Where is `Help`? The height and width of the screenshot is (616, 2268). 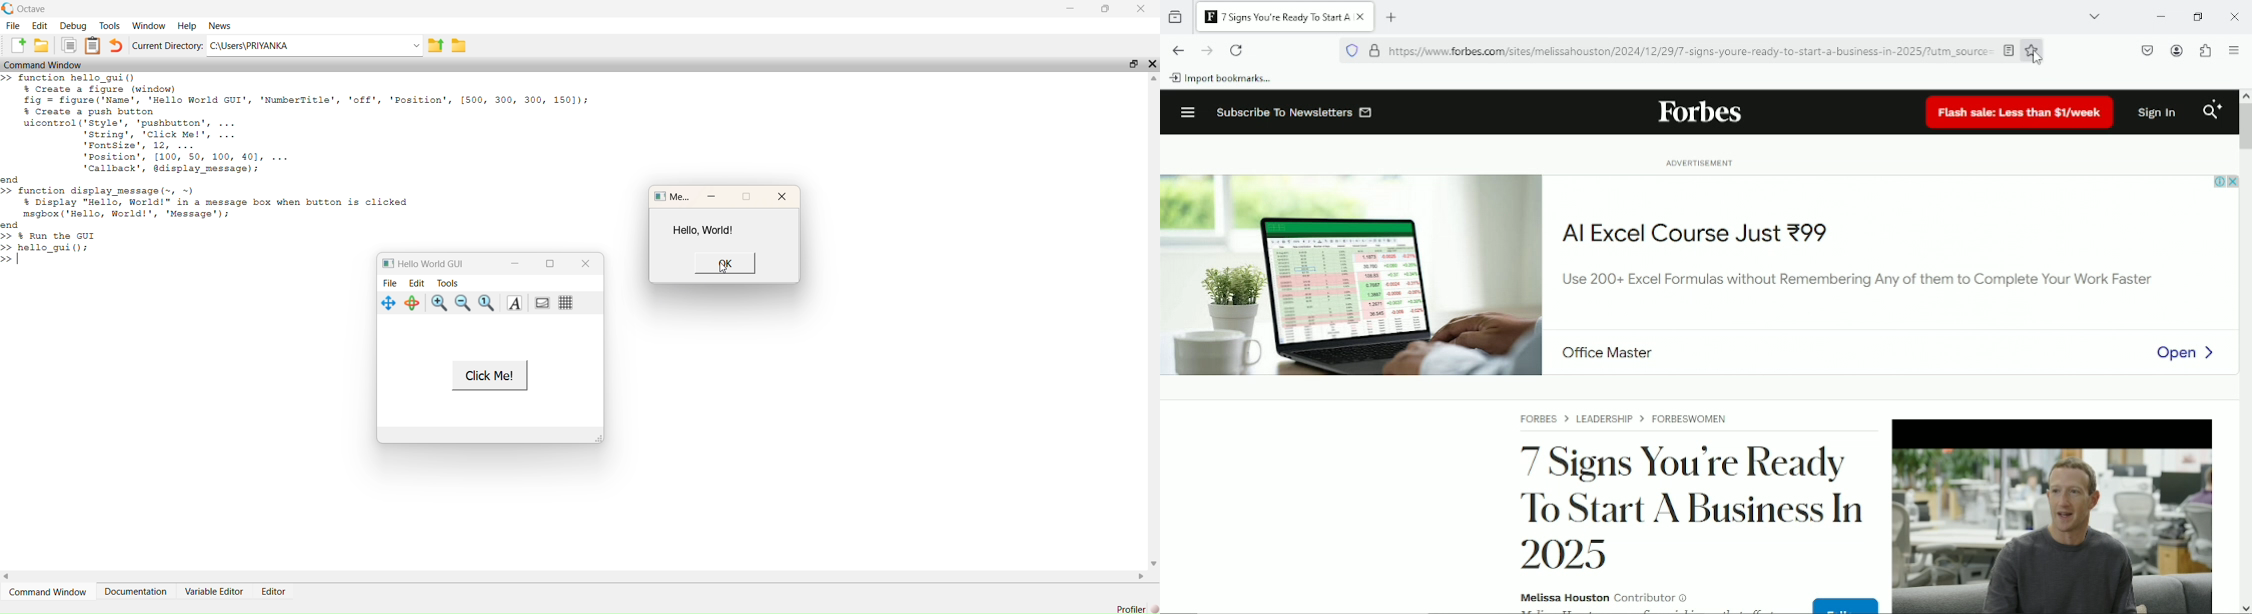 Help is located at coordinates (186, 23).